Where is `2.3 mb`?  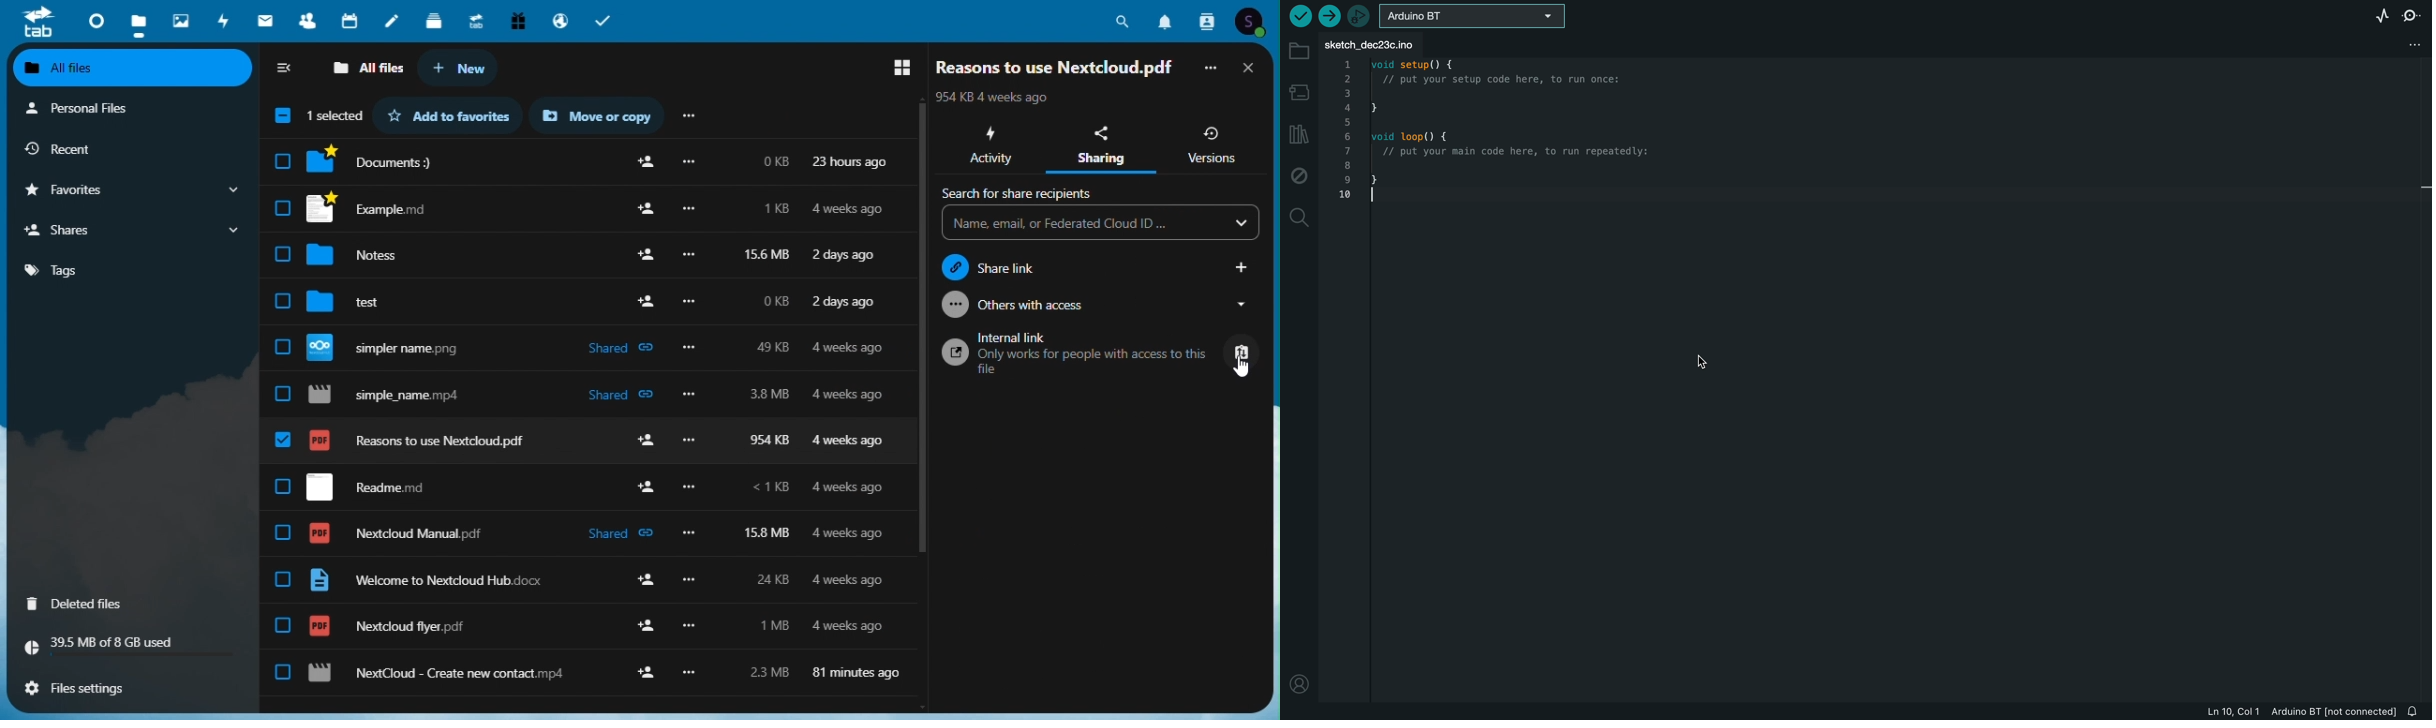 2.3 mb is located at coordinates (771, 671).